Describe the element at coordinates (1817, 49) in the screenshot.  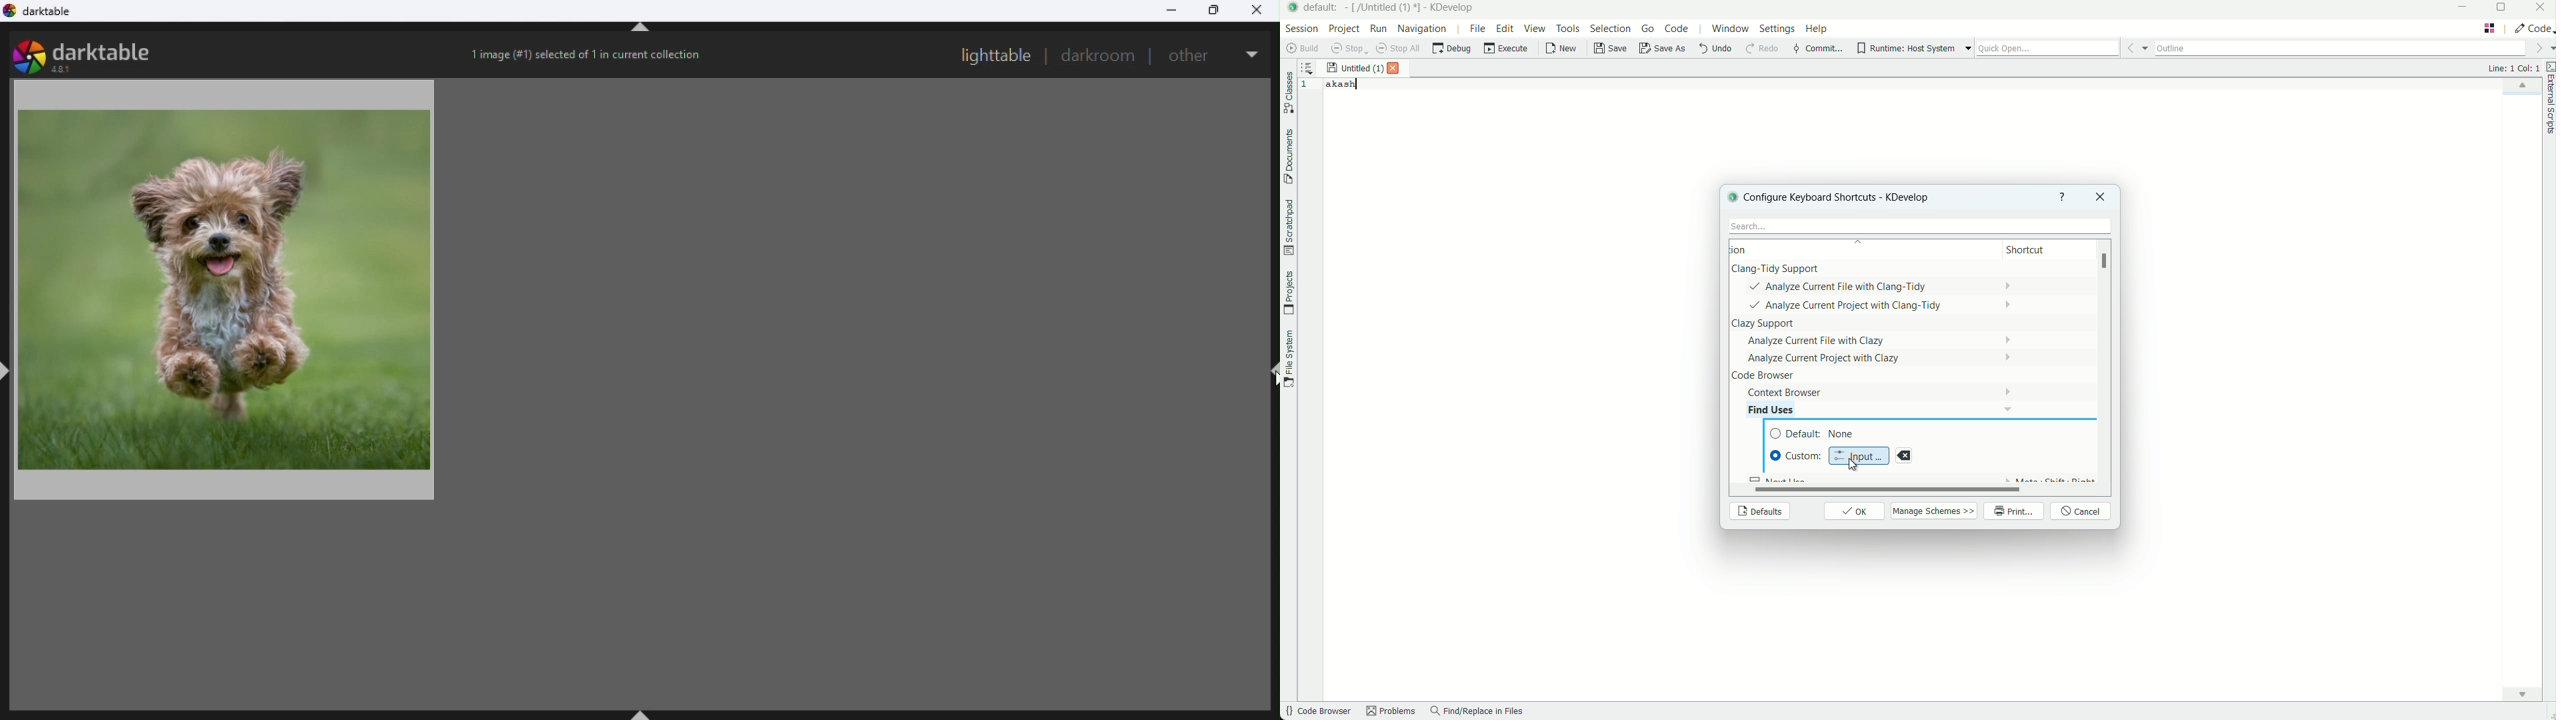
I see `commit` at that location.